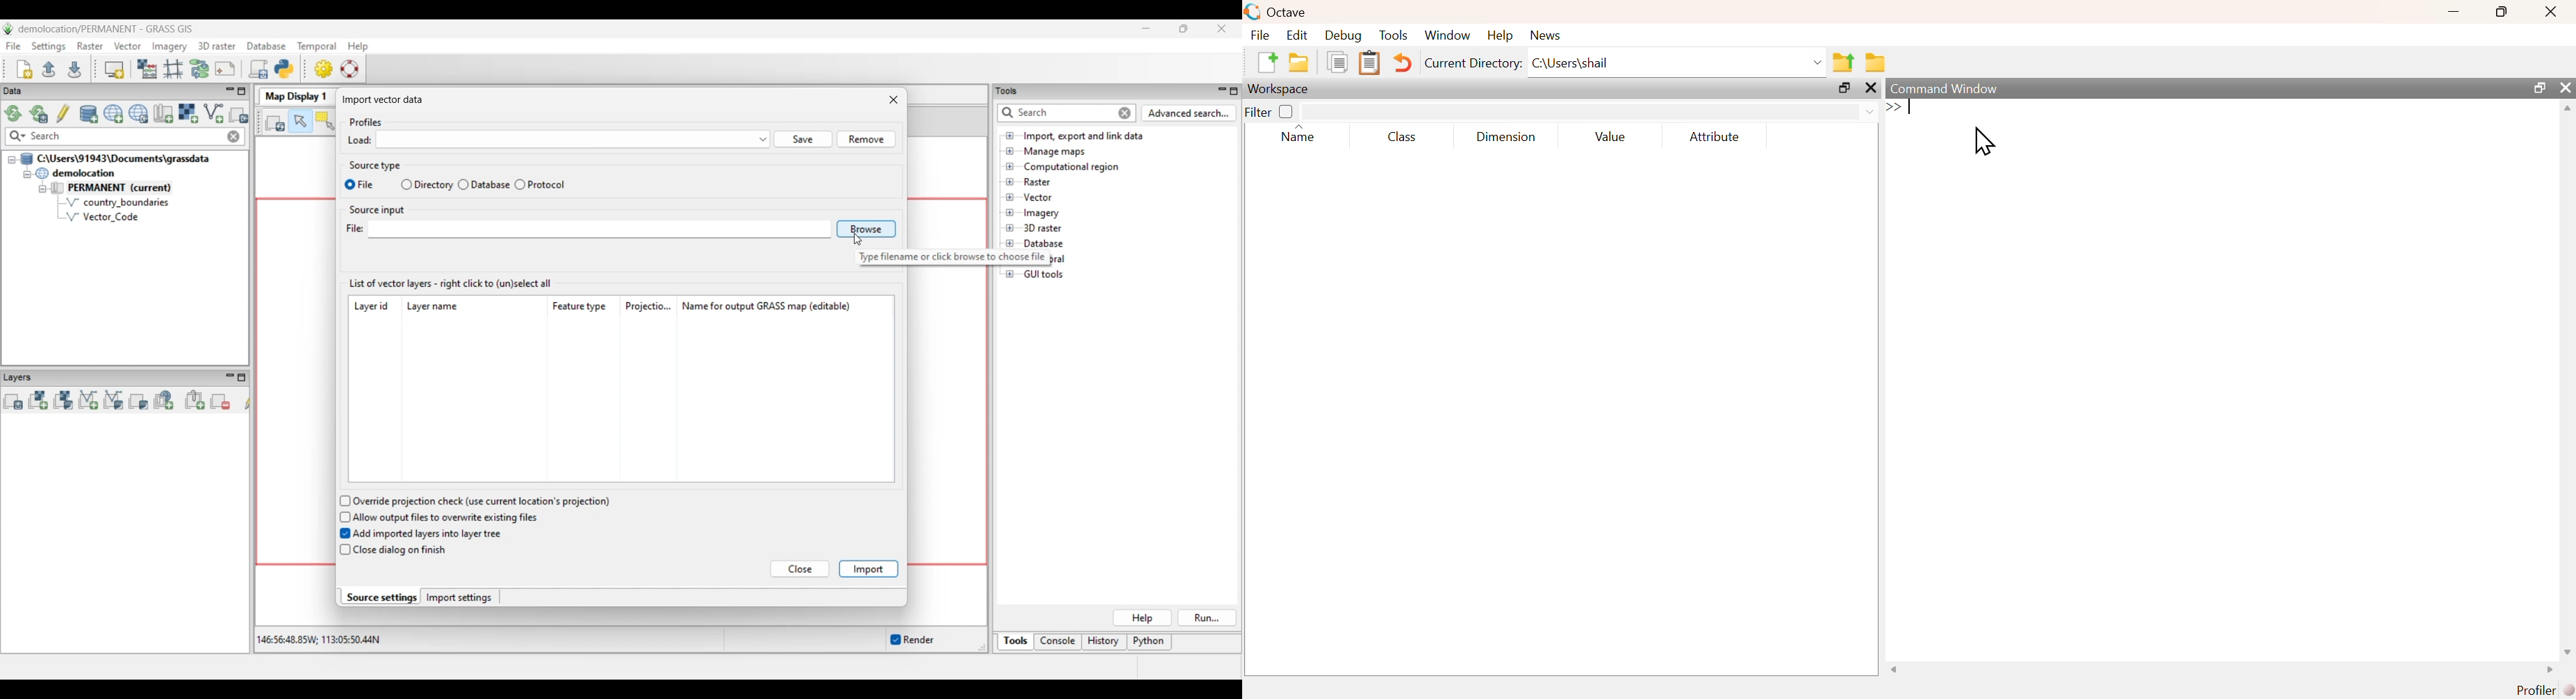  Describe the element at coordinates (1259, 35) in the screenshot. I see `File` at that location.